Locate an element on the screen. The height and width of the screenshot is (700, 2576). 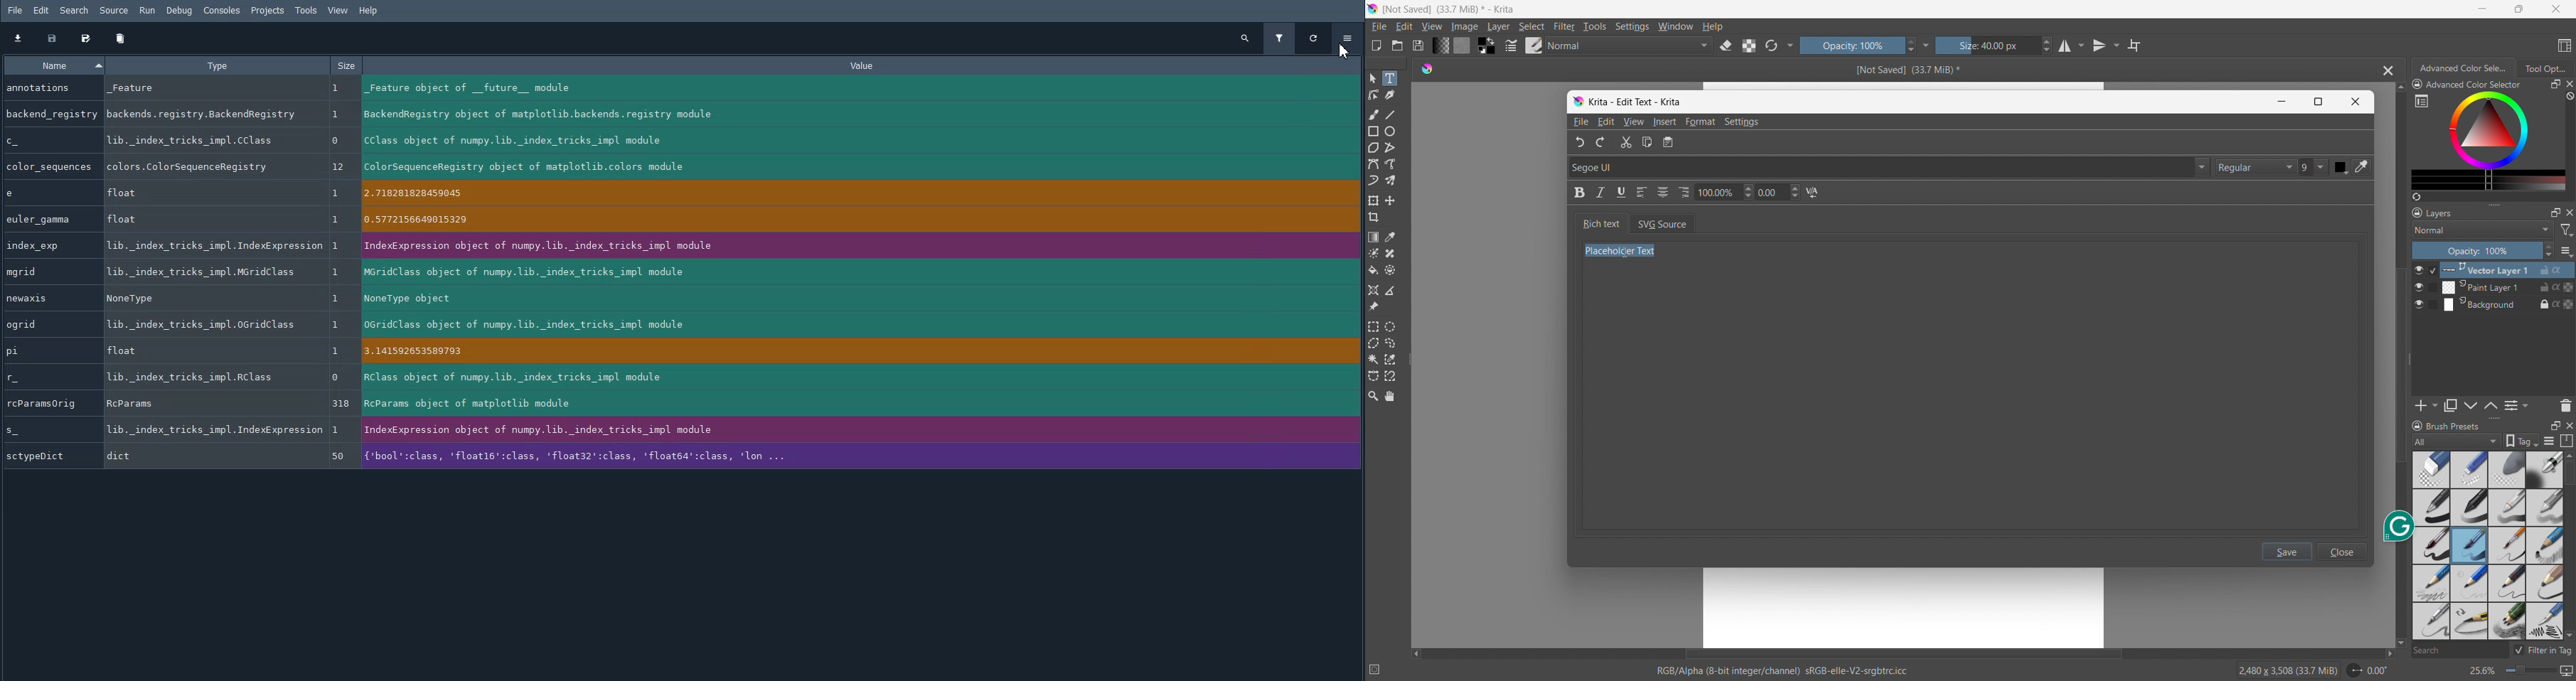
Background is located at coordinates (2500, 304).